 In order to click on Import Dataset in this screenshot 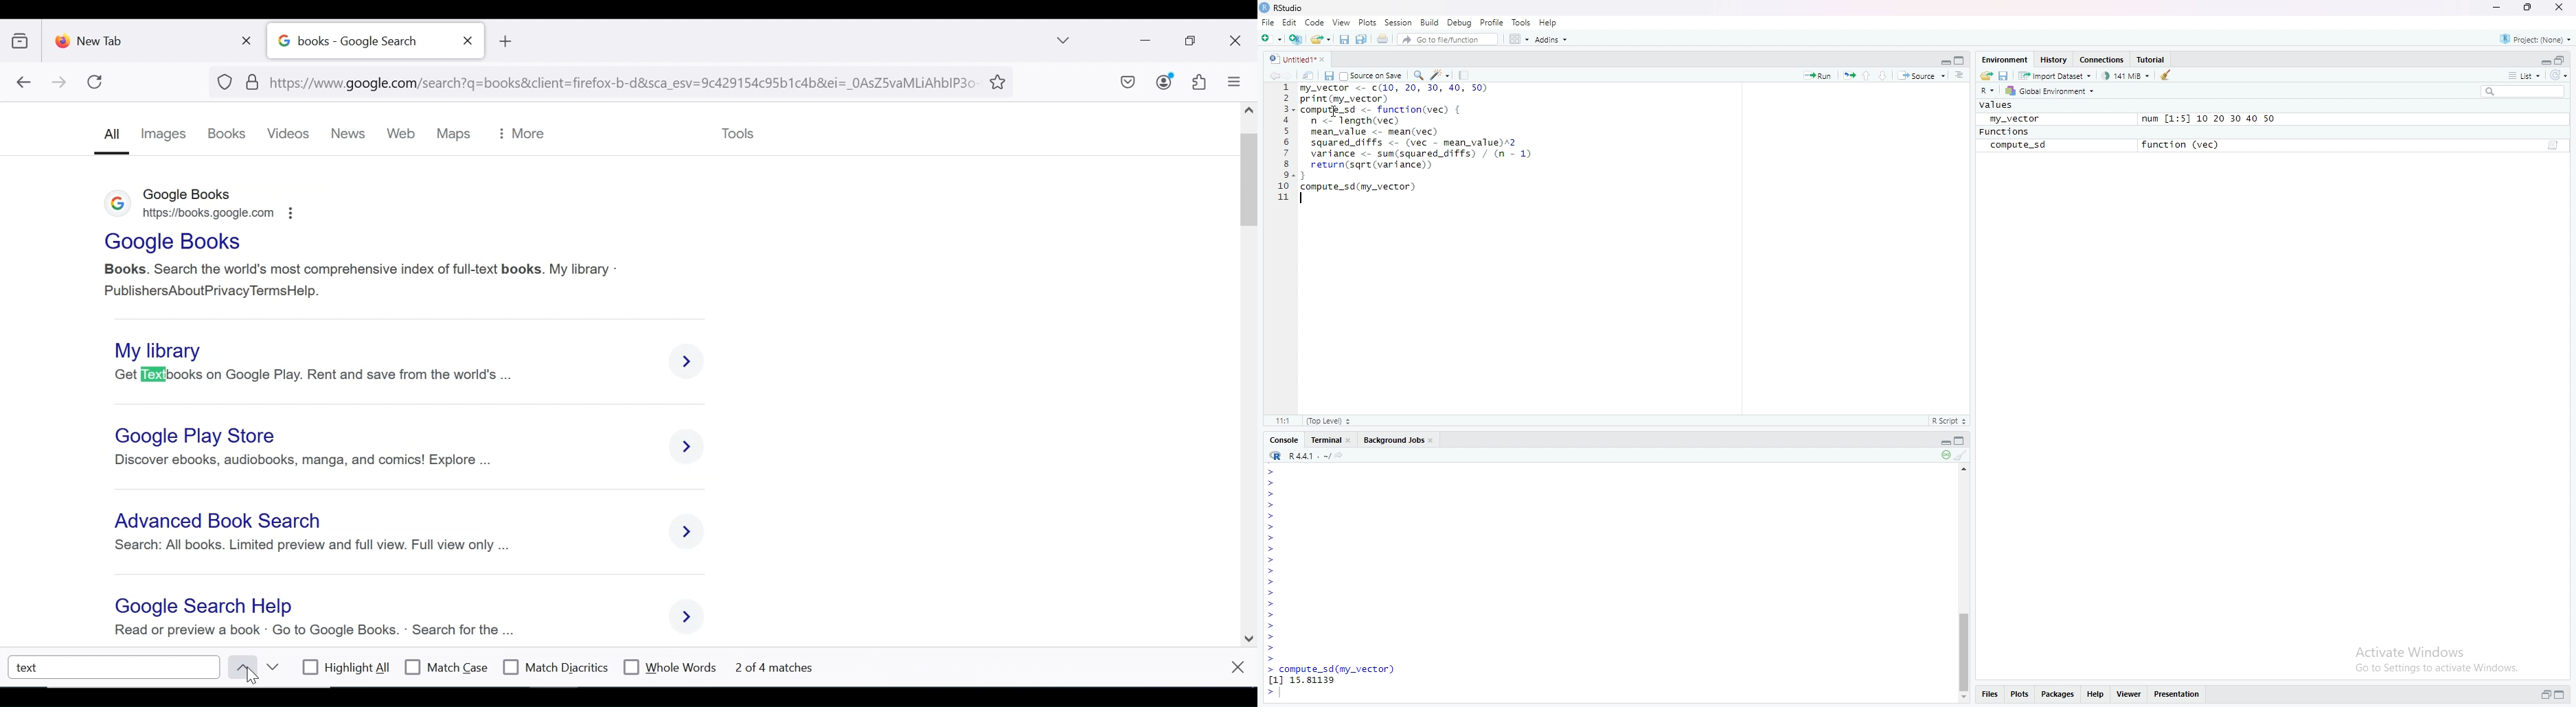, I will do `click(2055, 75)`.